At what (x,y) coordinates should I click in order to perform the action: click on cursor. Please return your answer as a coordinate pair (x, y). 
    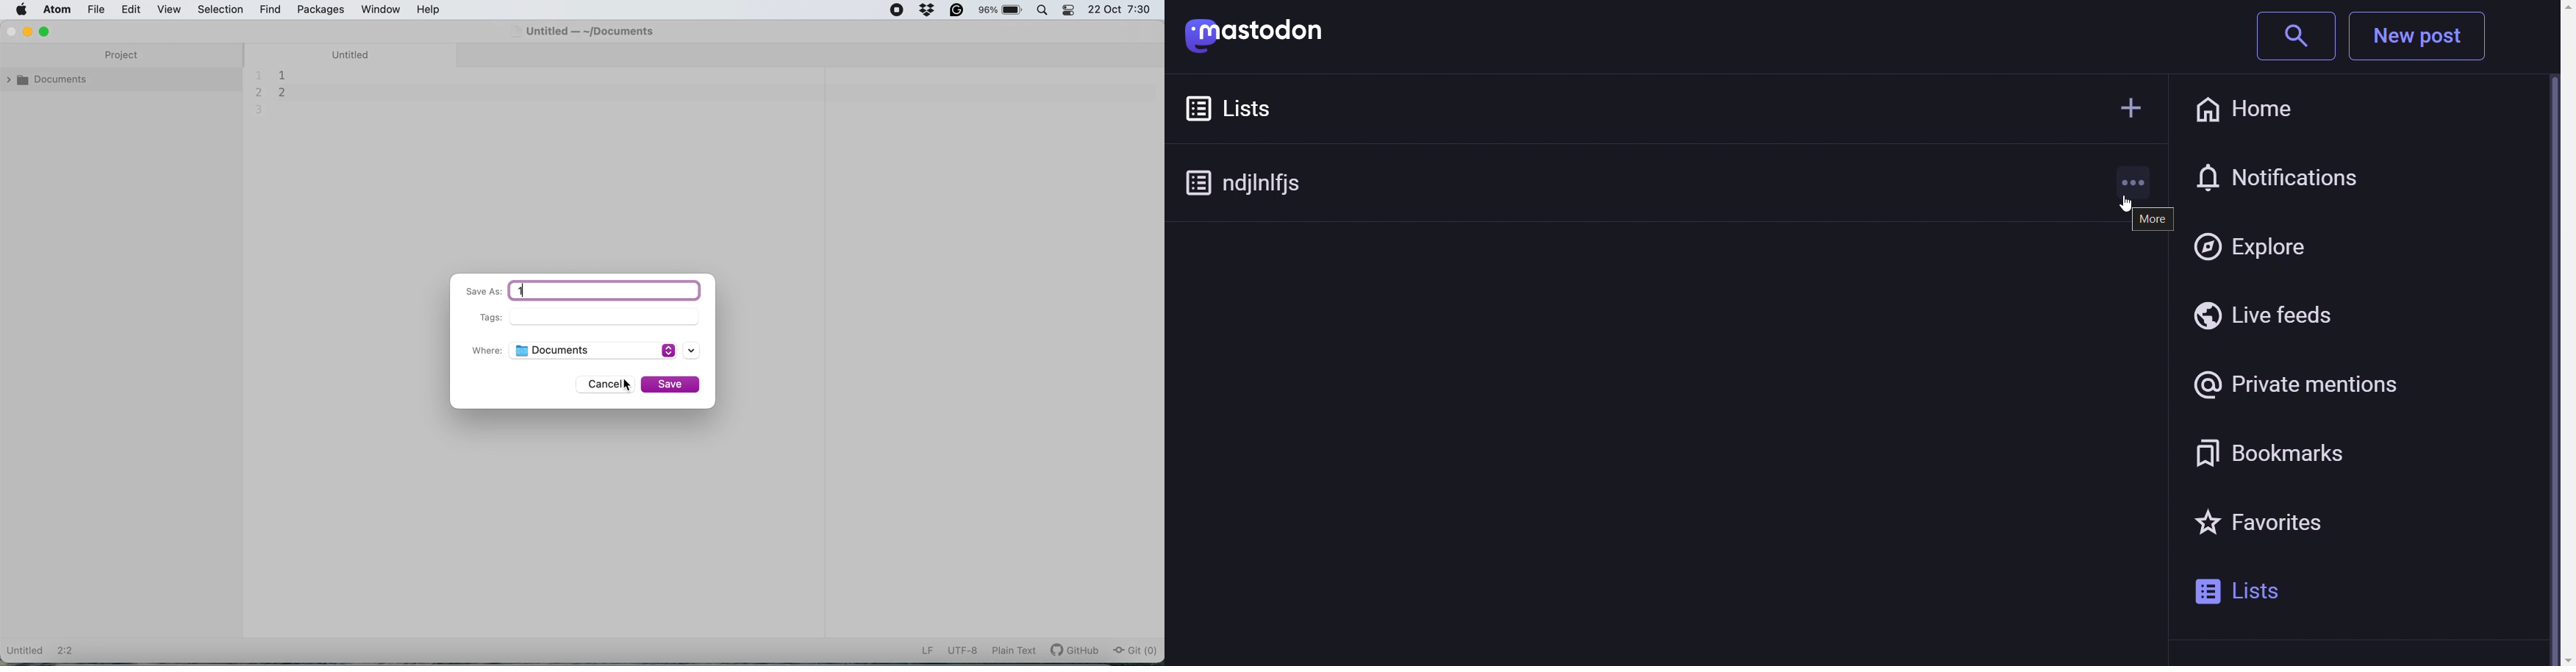
    Looking at the image, I should click on (2116, 210).